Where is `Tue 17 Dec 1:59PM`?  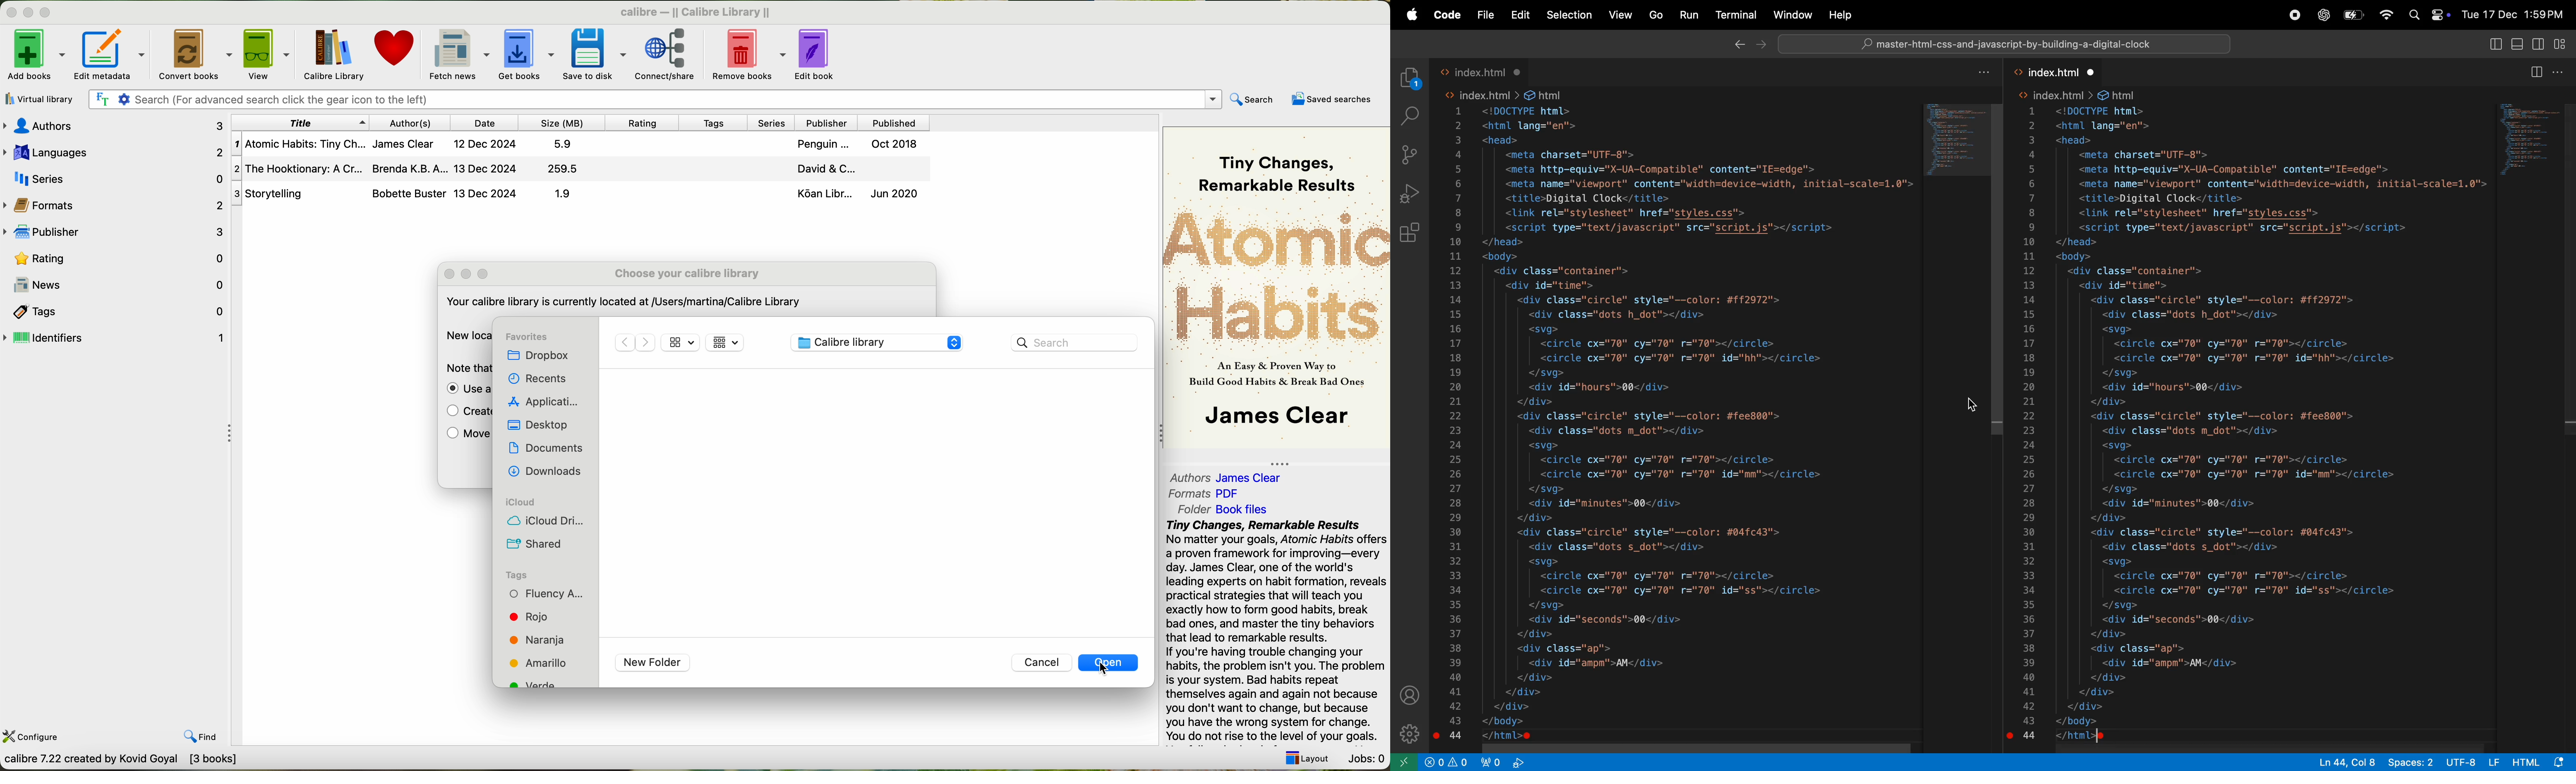 Tue 17 Dec 1:59PM is located at coordinates (2515, 14).